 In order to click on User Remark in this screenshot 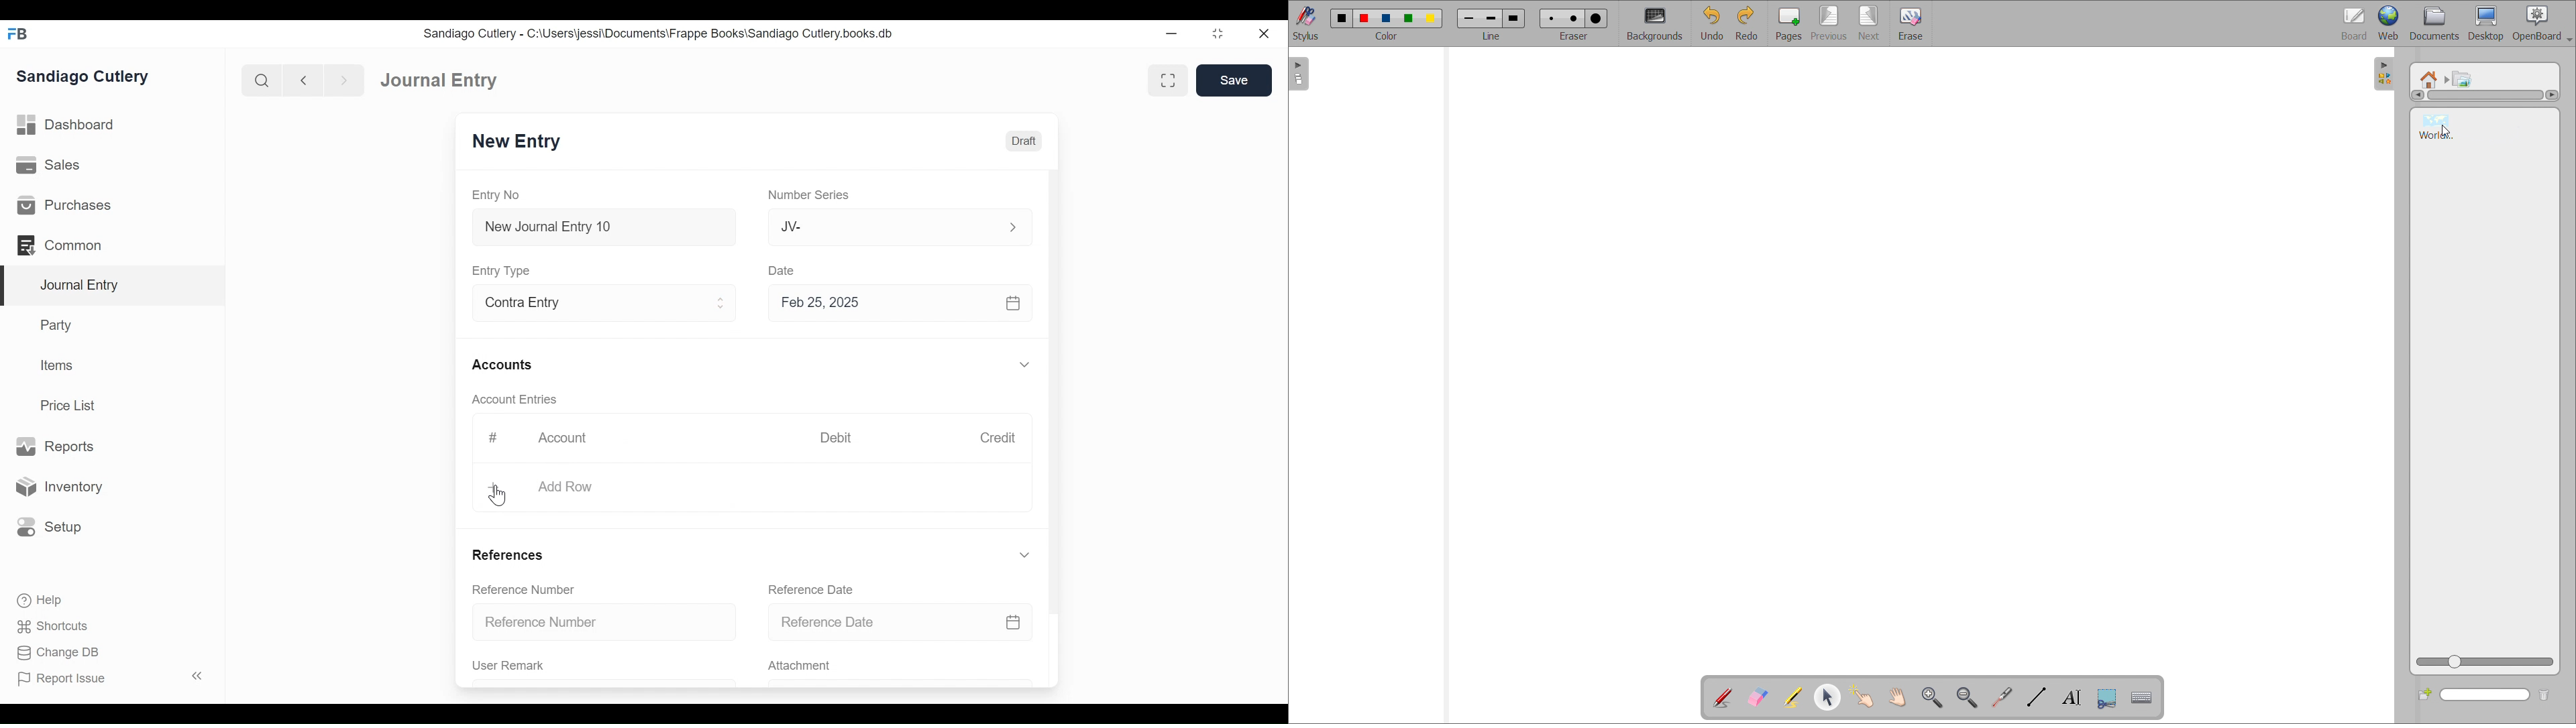, I will do `click(508, 666)`.